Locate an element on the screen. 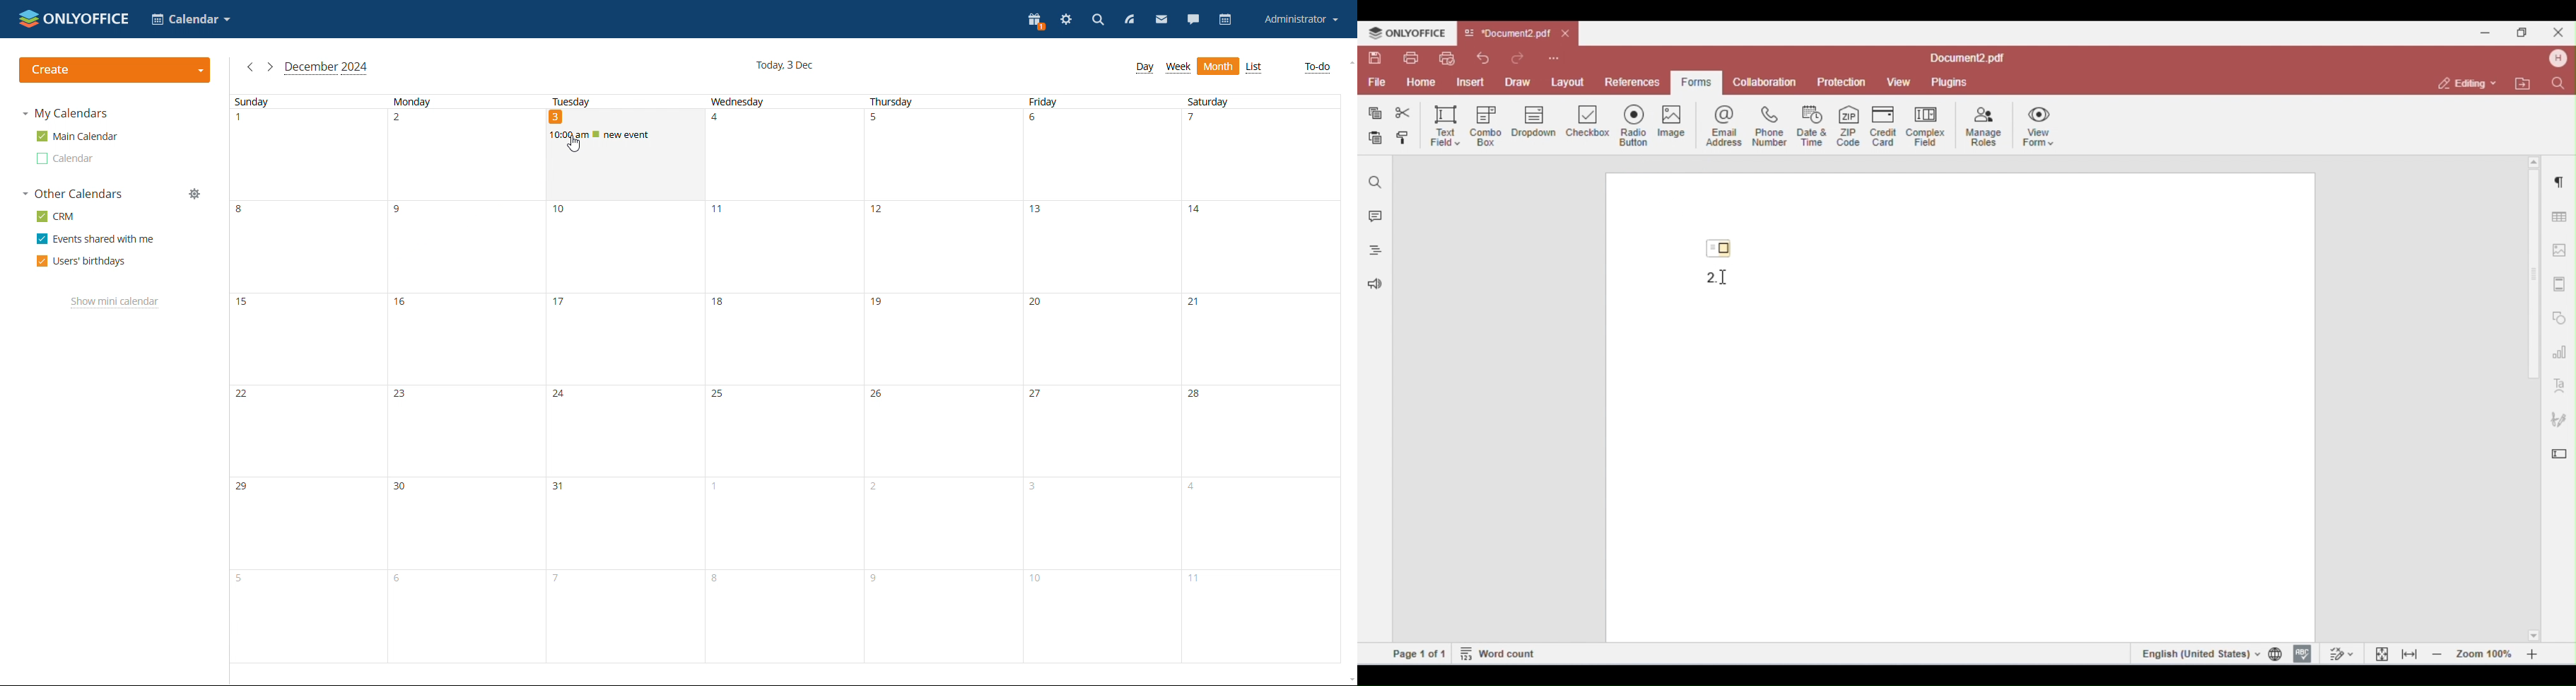 This screenshot has height=700, width=2576. 6 is located at coordinates (464, 615).